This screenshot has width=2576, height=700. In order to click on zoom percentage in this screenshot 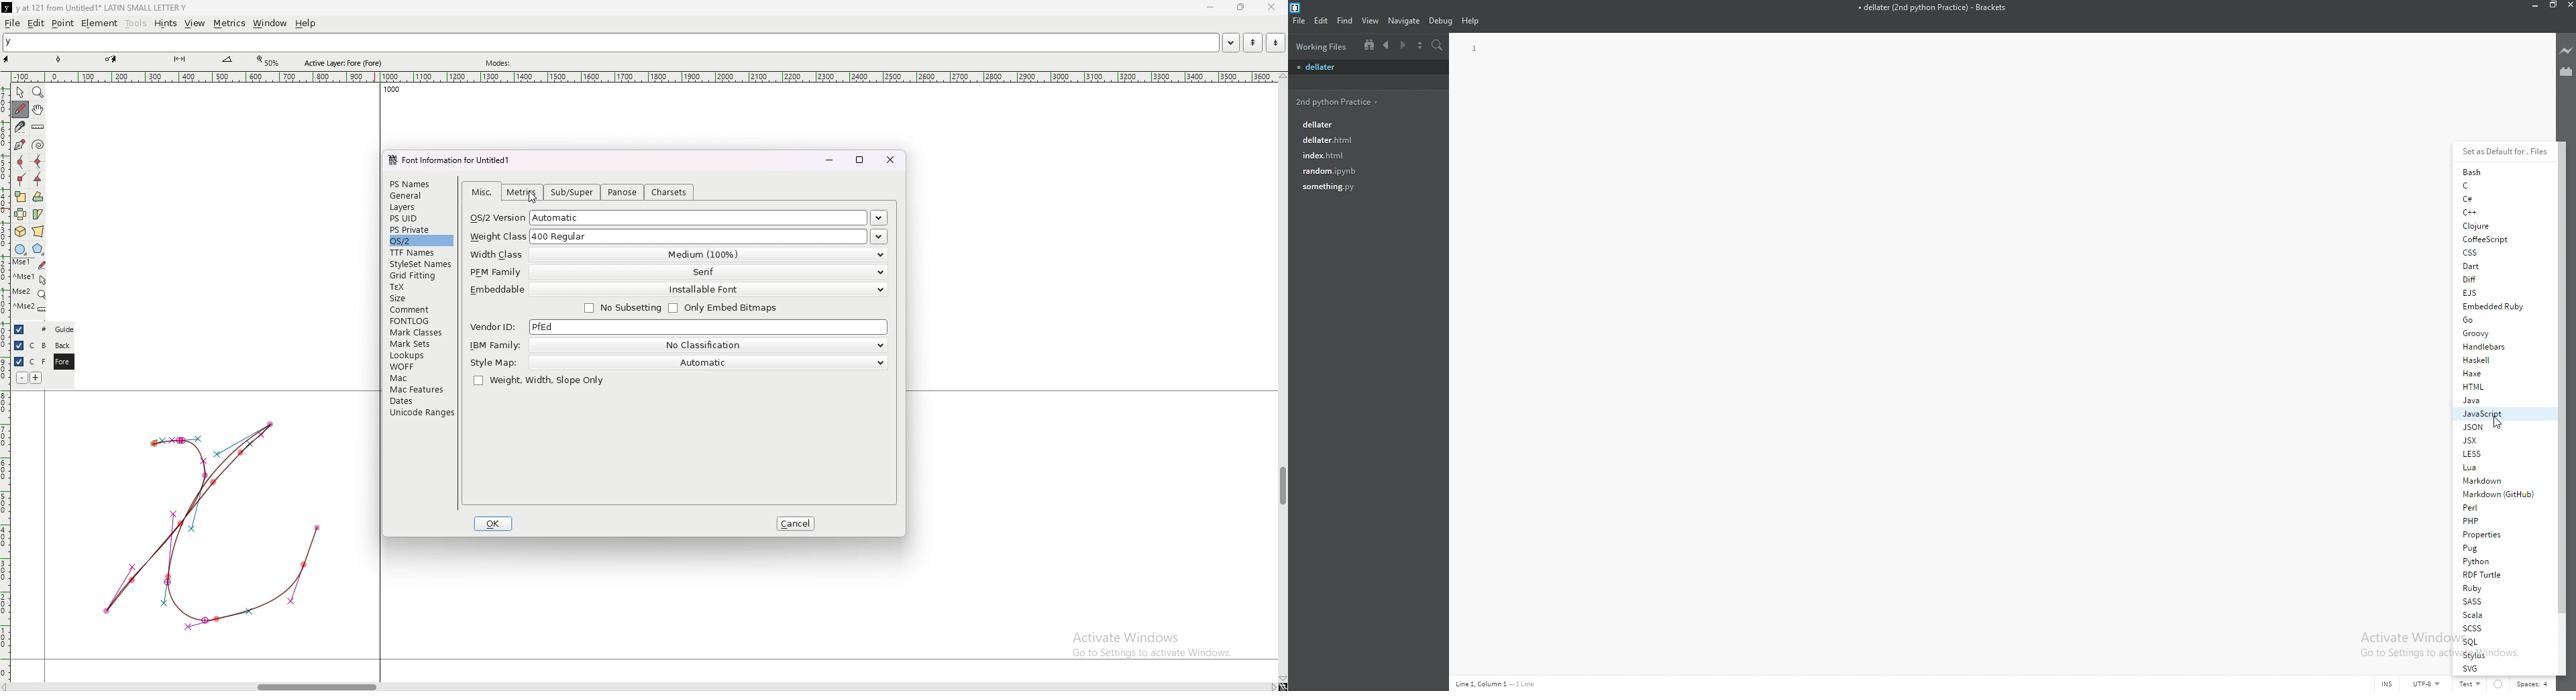, I will do `click(270, 61)`.